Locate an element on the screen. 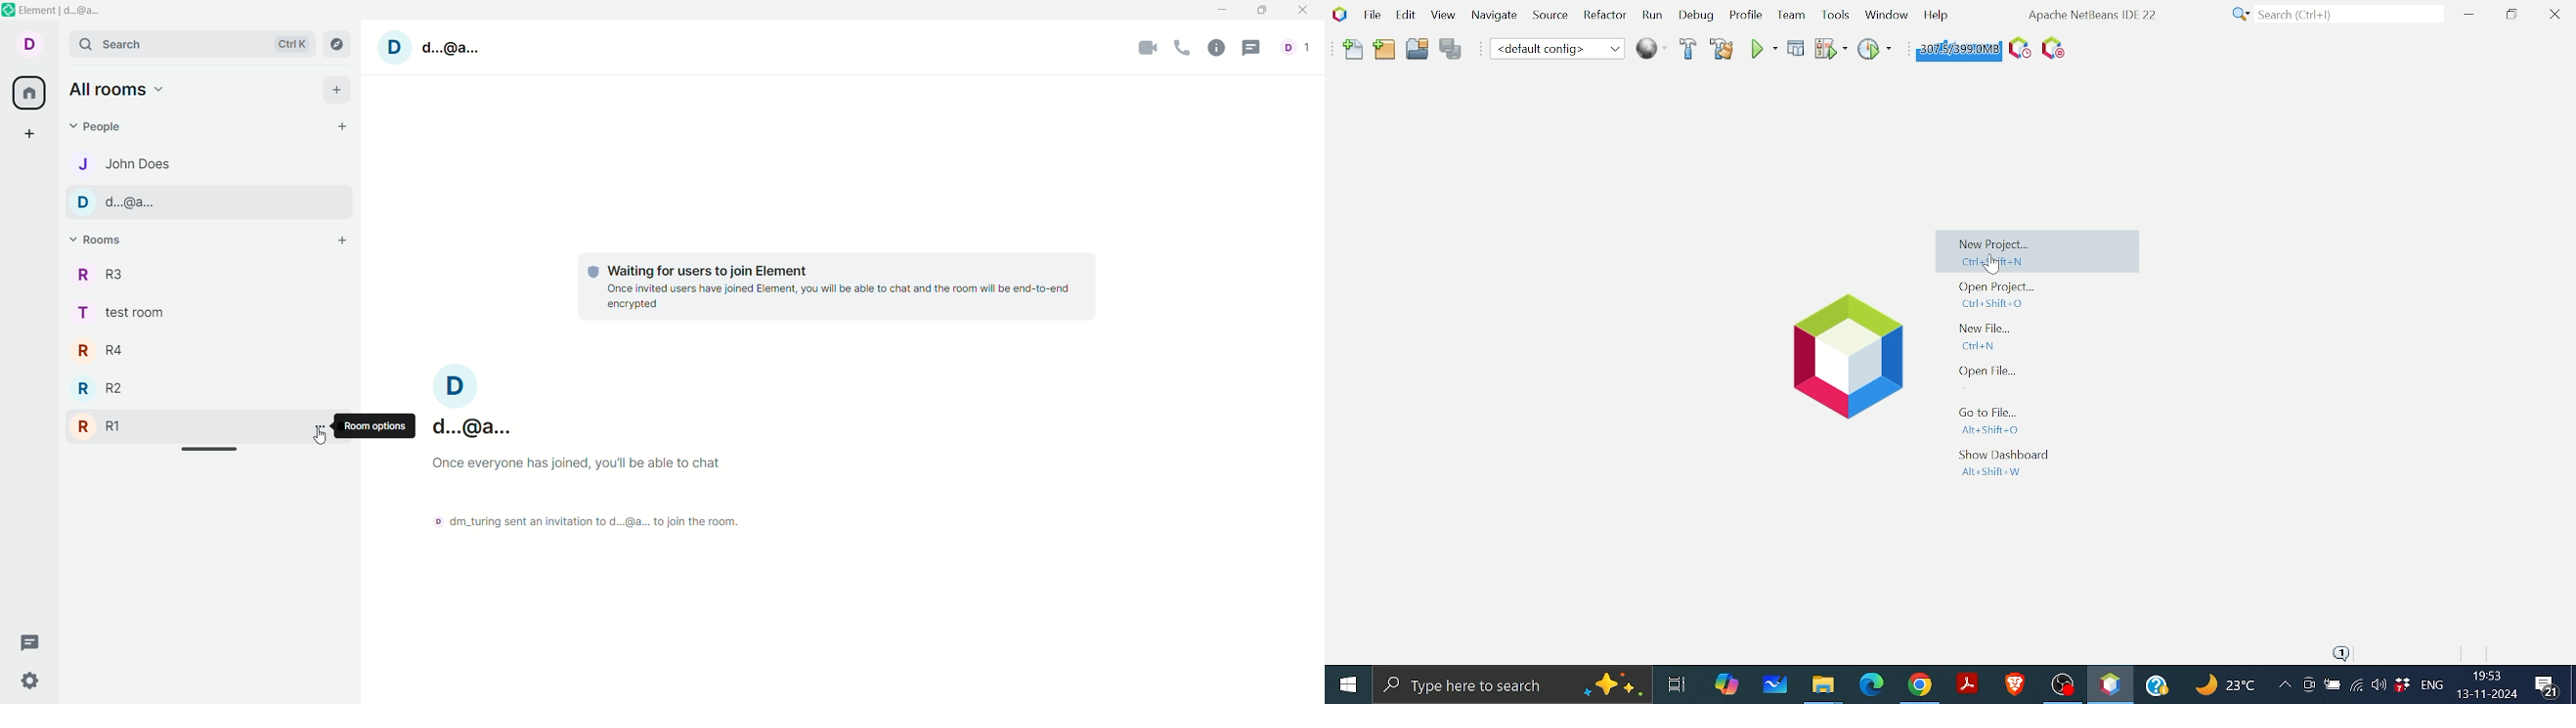 The height and width of the screenshot is (728, 2576). Restore down is located at coordinates (2511, 14).